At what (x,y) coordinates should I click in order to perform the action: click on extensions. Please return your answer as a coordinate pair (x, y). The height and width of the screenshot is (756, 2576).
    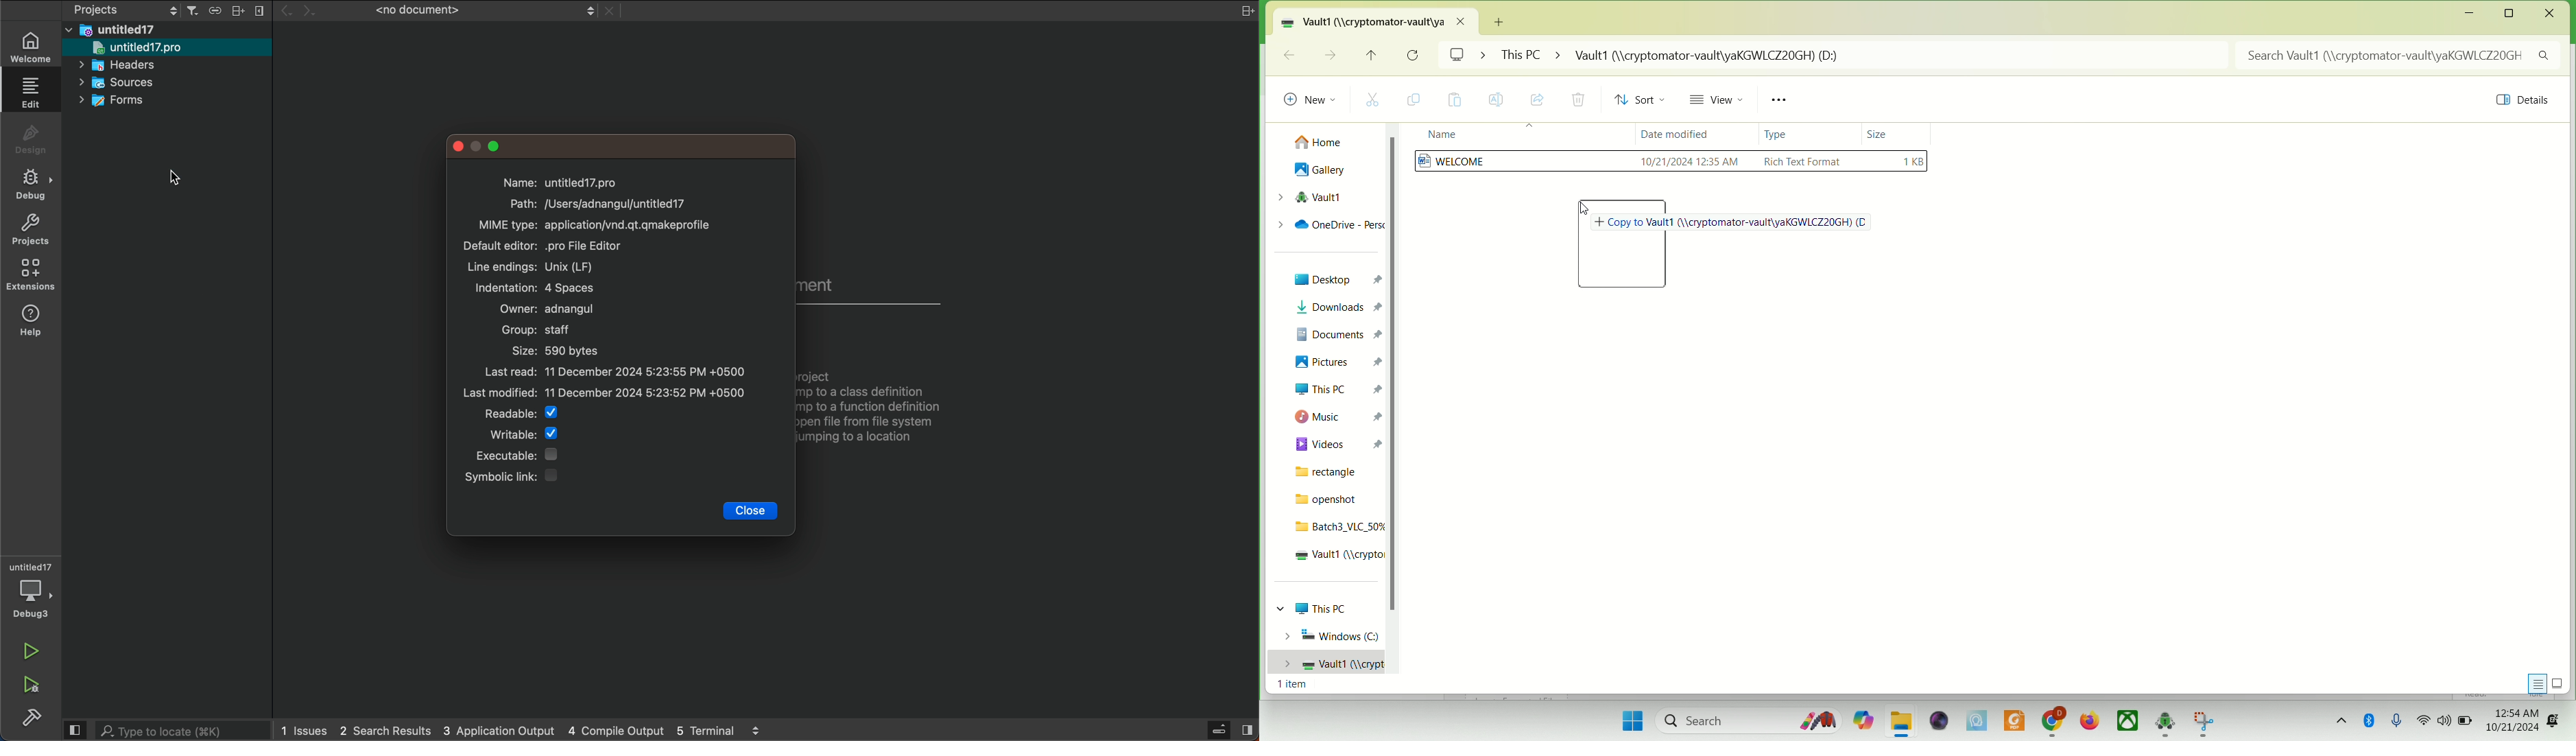
    Looking at the image, I should click on (32, 275).